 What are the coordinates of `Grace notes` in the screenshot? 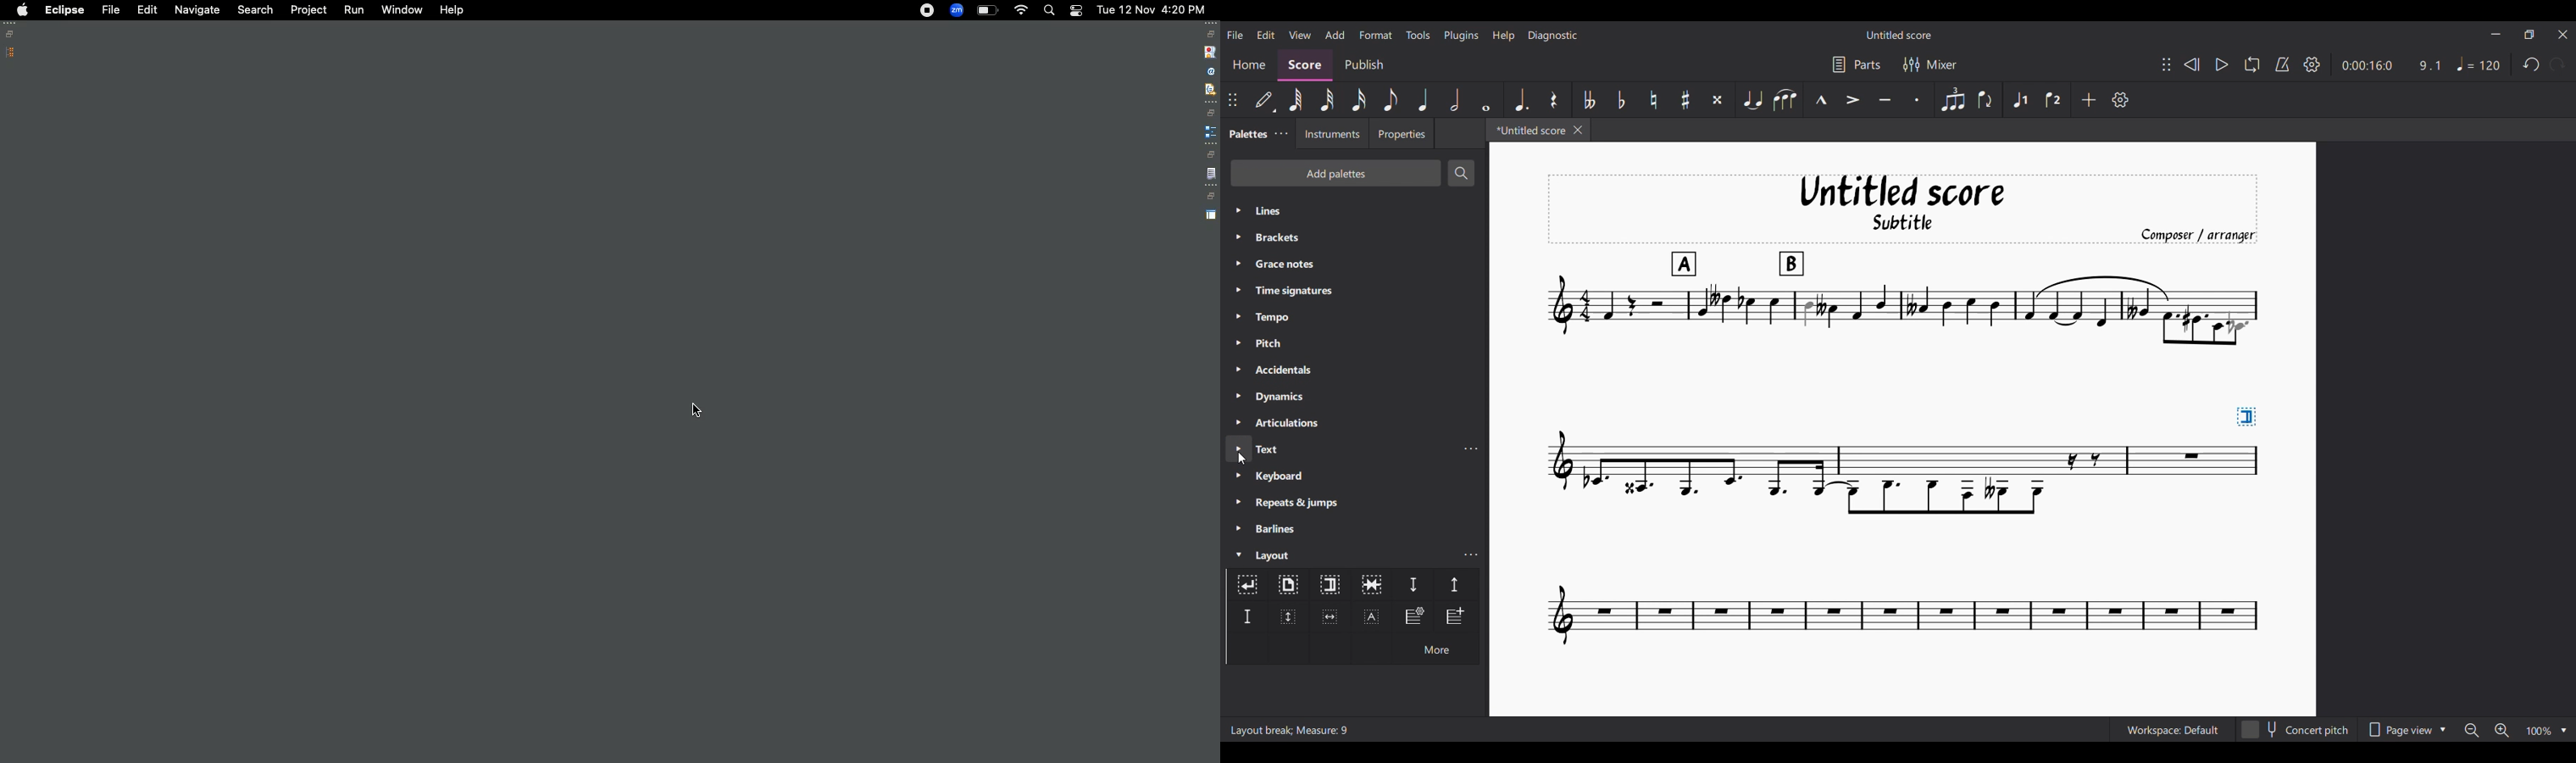 It's located at (1354, 264).